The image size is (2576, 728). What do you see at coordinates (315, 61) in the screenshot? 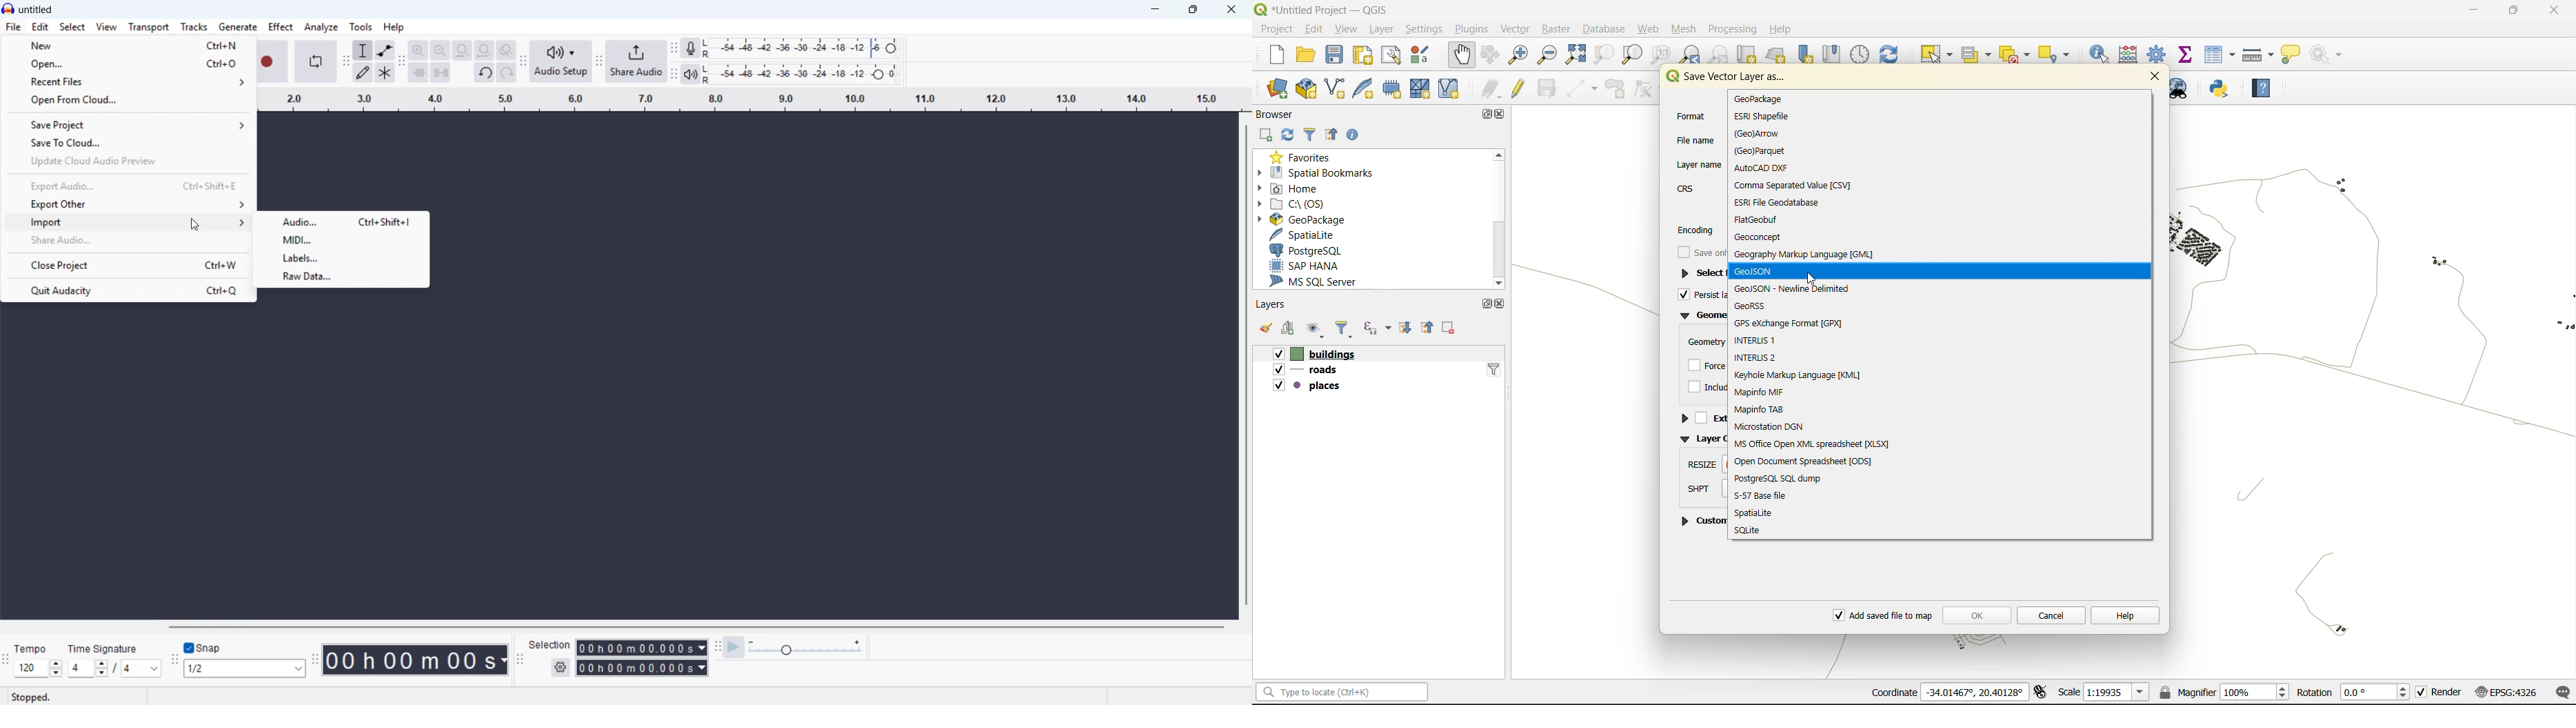
I see `Enable looping ` at bounding box center [315, 61].